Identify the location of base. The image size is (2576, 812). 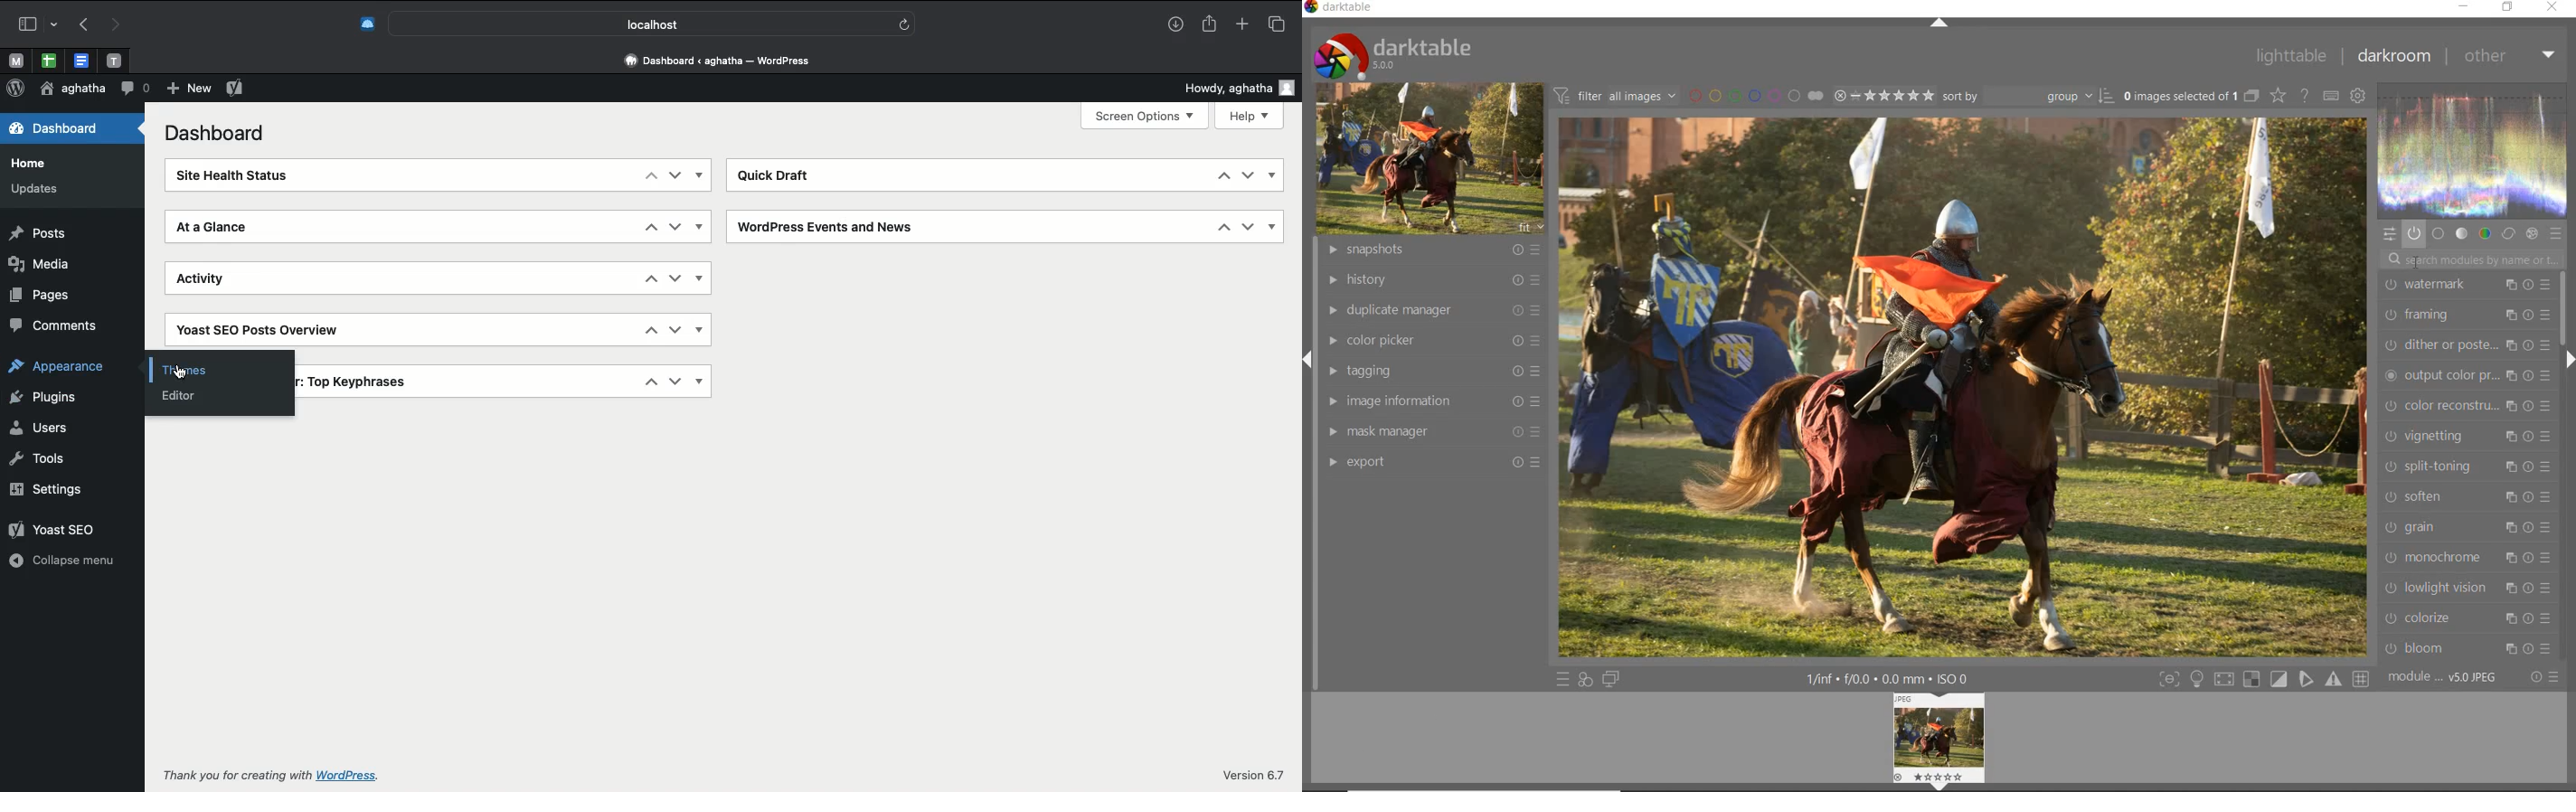
(2439, 234).